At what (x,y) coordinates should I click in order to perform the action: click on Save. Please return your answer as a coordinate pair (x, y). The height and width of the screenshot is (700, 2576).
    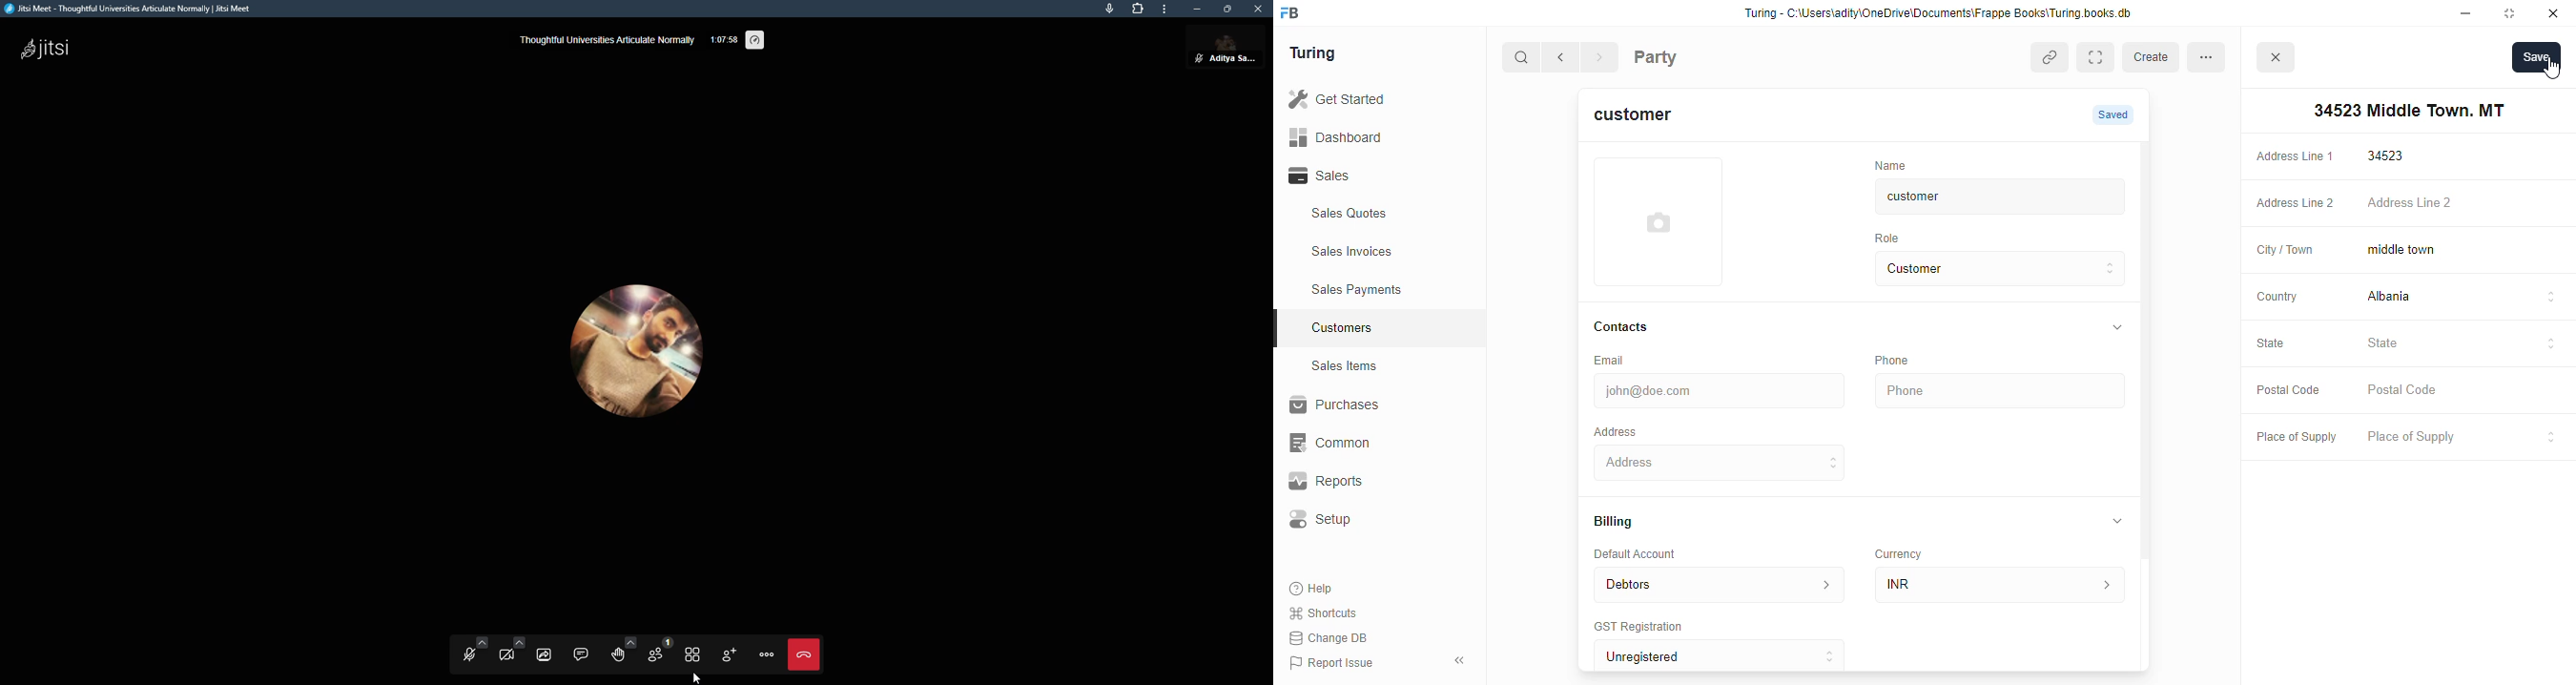
    Looking at the image, I should click on (2536, 56).